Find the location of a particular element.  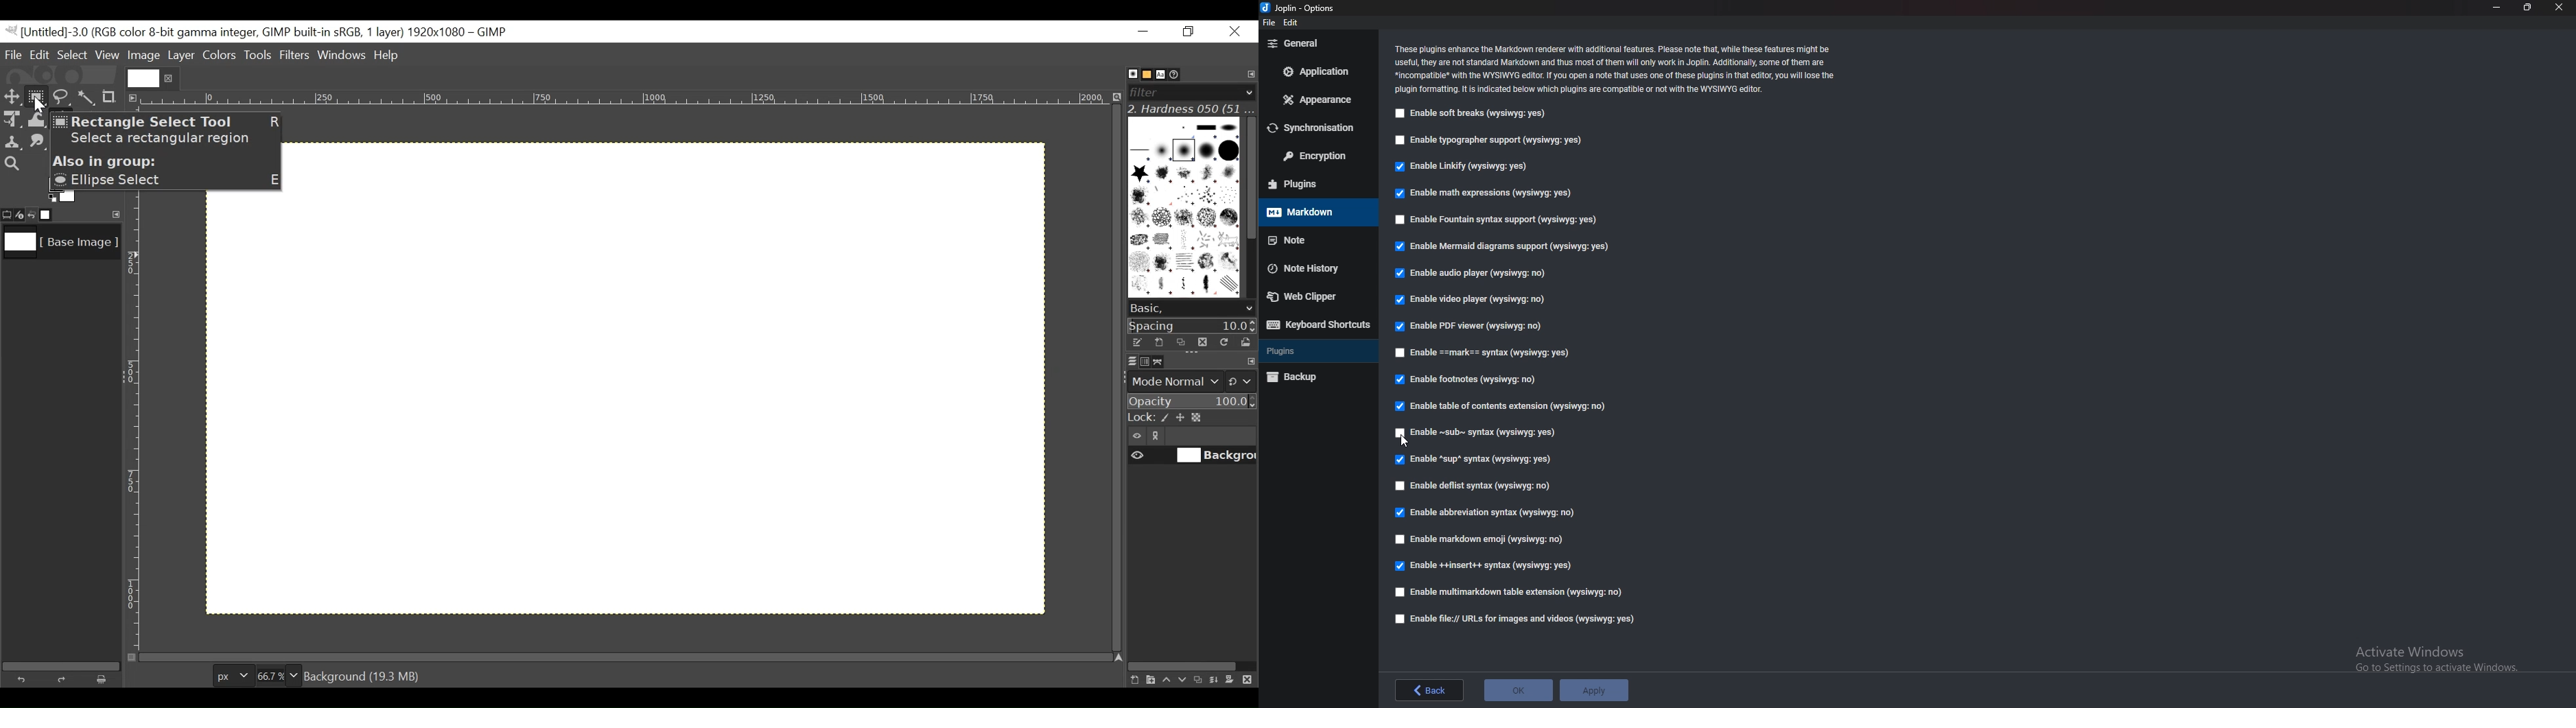

Enable math expressions is located at coordinates (1482, 193).